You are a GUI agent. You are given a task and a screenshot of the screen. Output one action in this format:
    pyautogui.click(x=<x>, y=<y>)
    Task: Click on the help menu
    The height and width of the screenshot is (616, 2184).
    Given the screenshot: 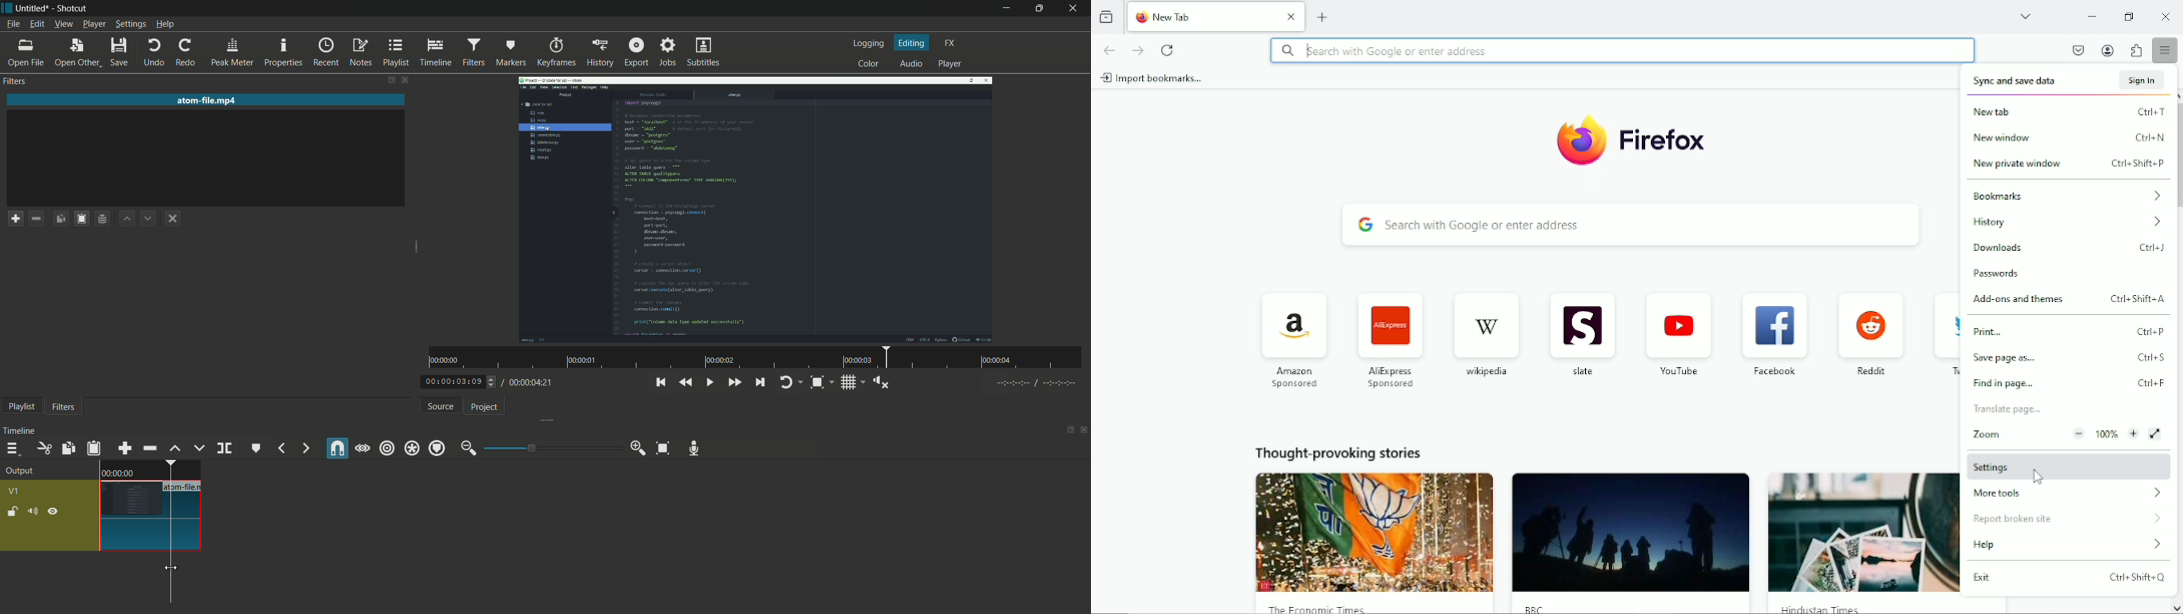 What is the action you would take?
    pyautogui.click(x=166, y=25)
    